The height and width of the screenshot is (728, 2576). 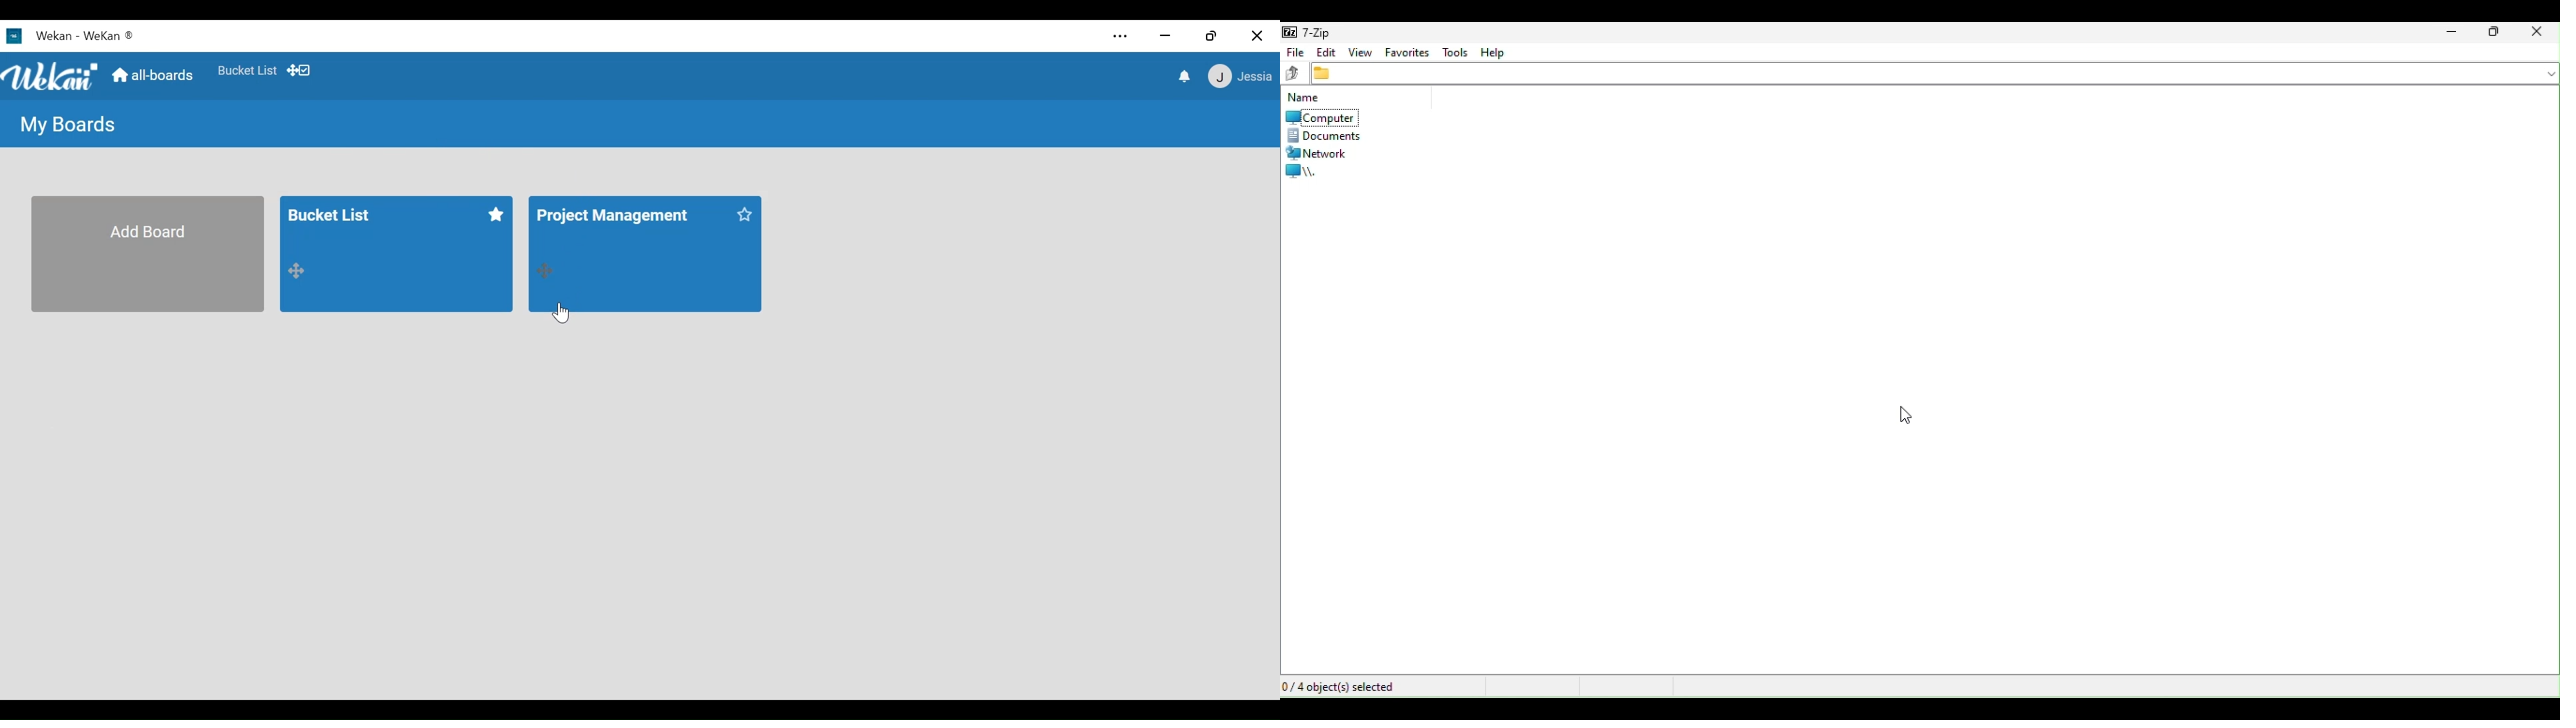 I want to click on Board title, so click(x=621, y=215).